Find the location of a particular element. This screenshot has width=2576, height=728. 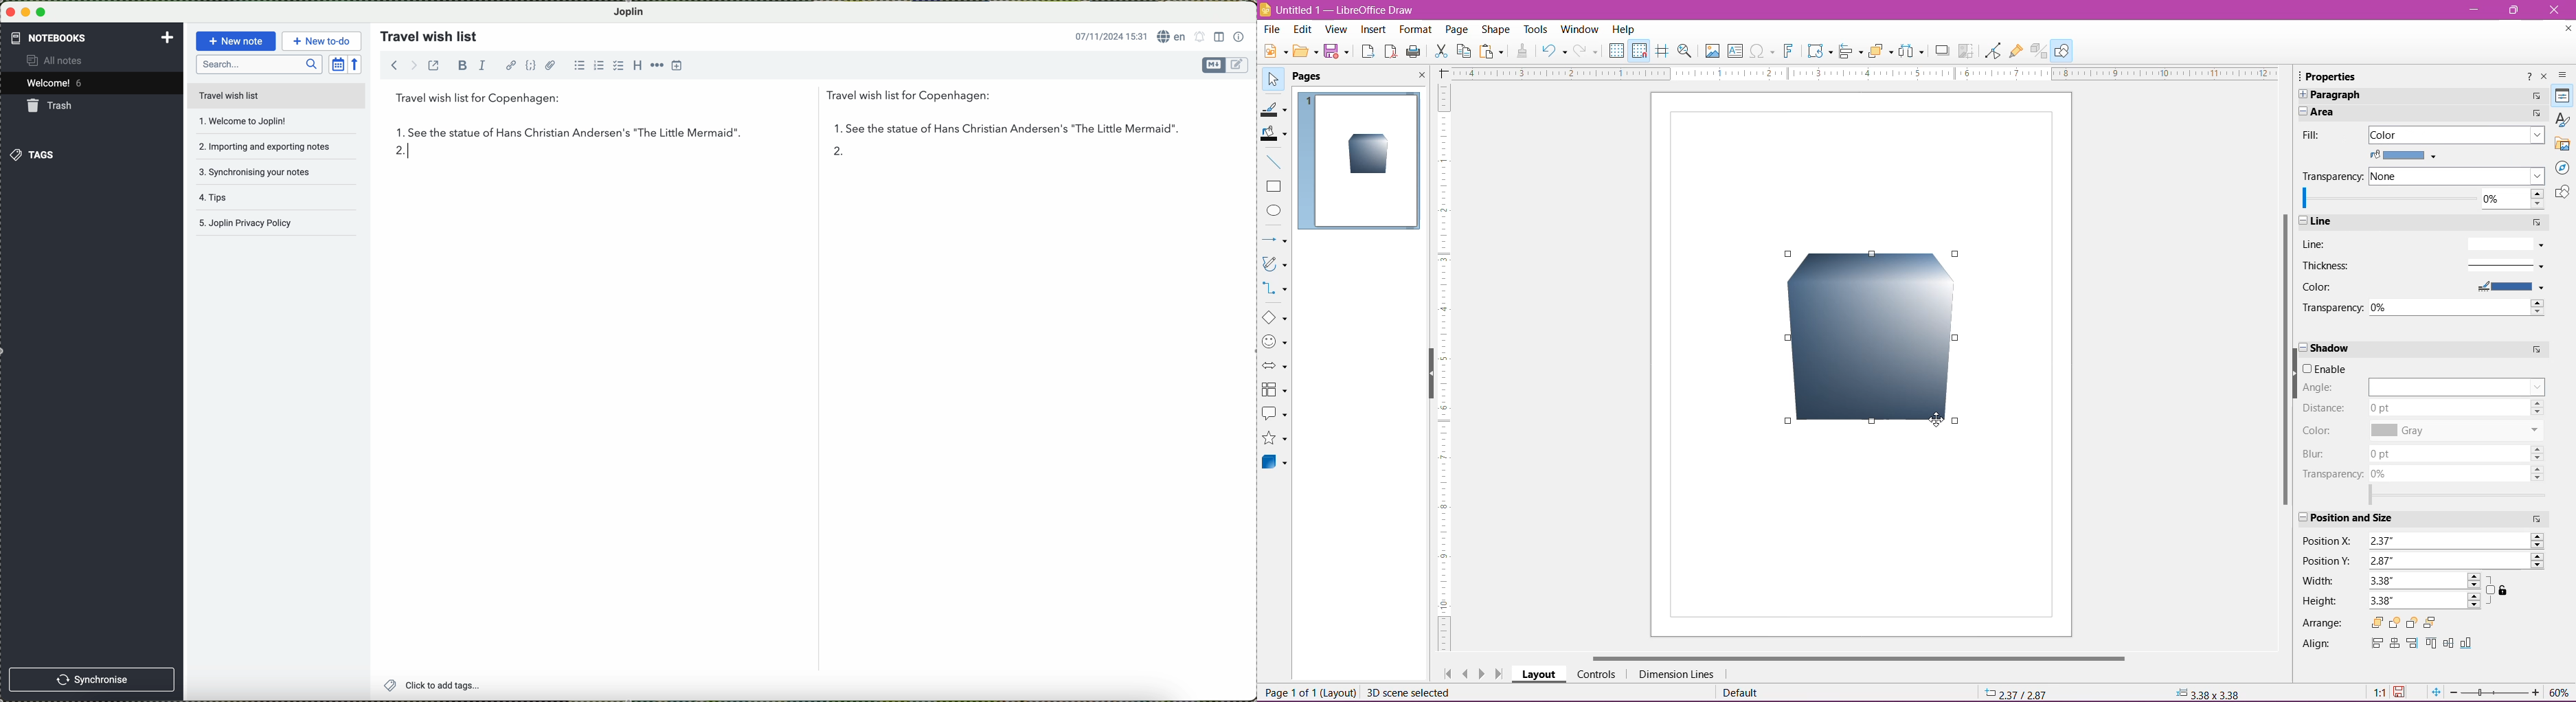

Blur is located at coordinates (2318, 454).